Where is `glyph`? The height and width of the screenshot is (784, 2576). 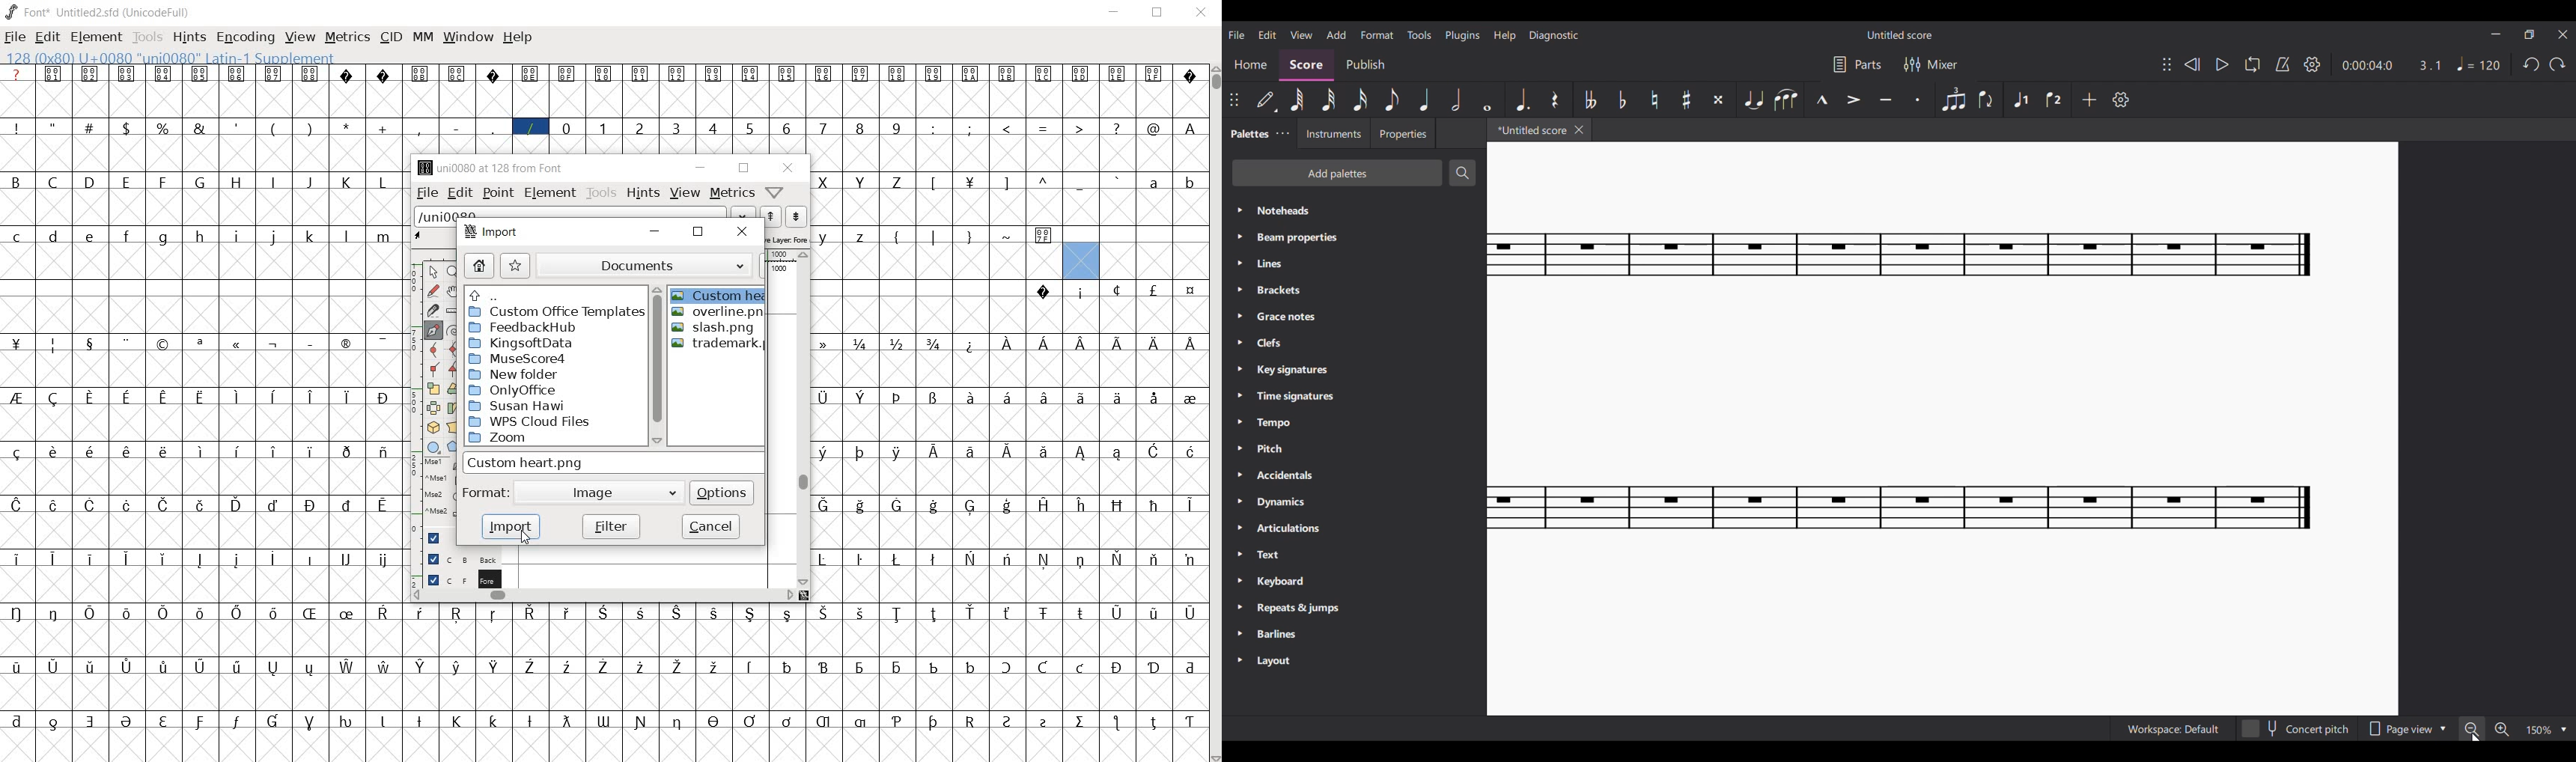 glyph is located at coordinates (164, 559).